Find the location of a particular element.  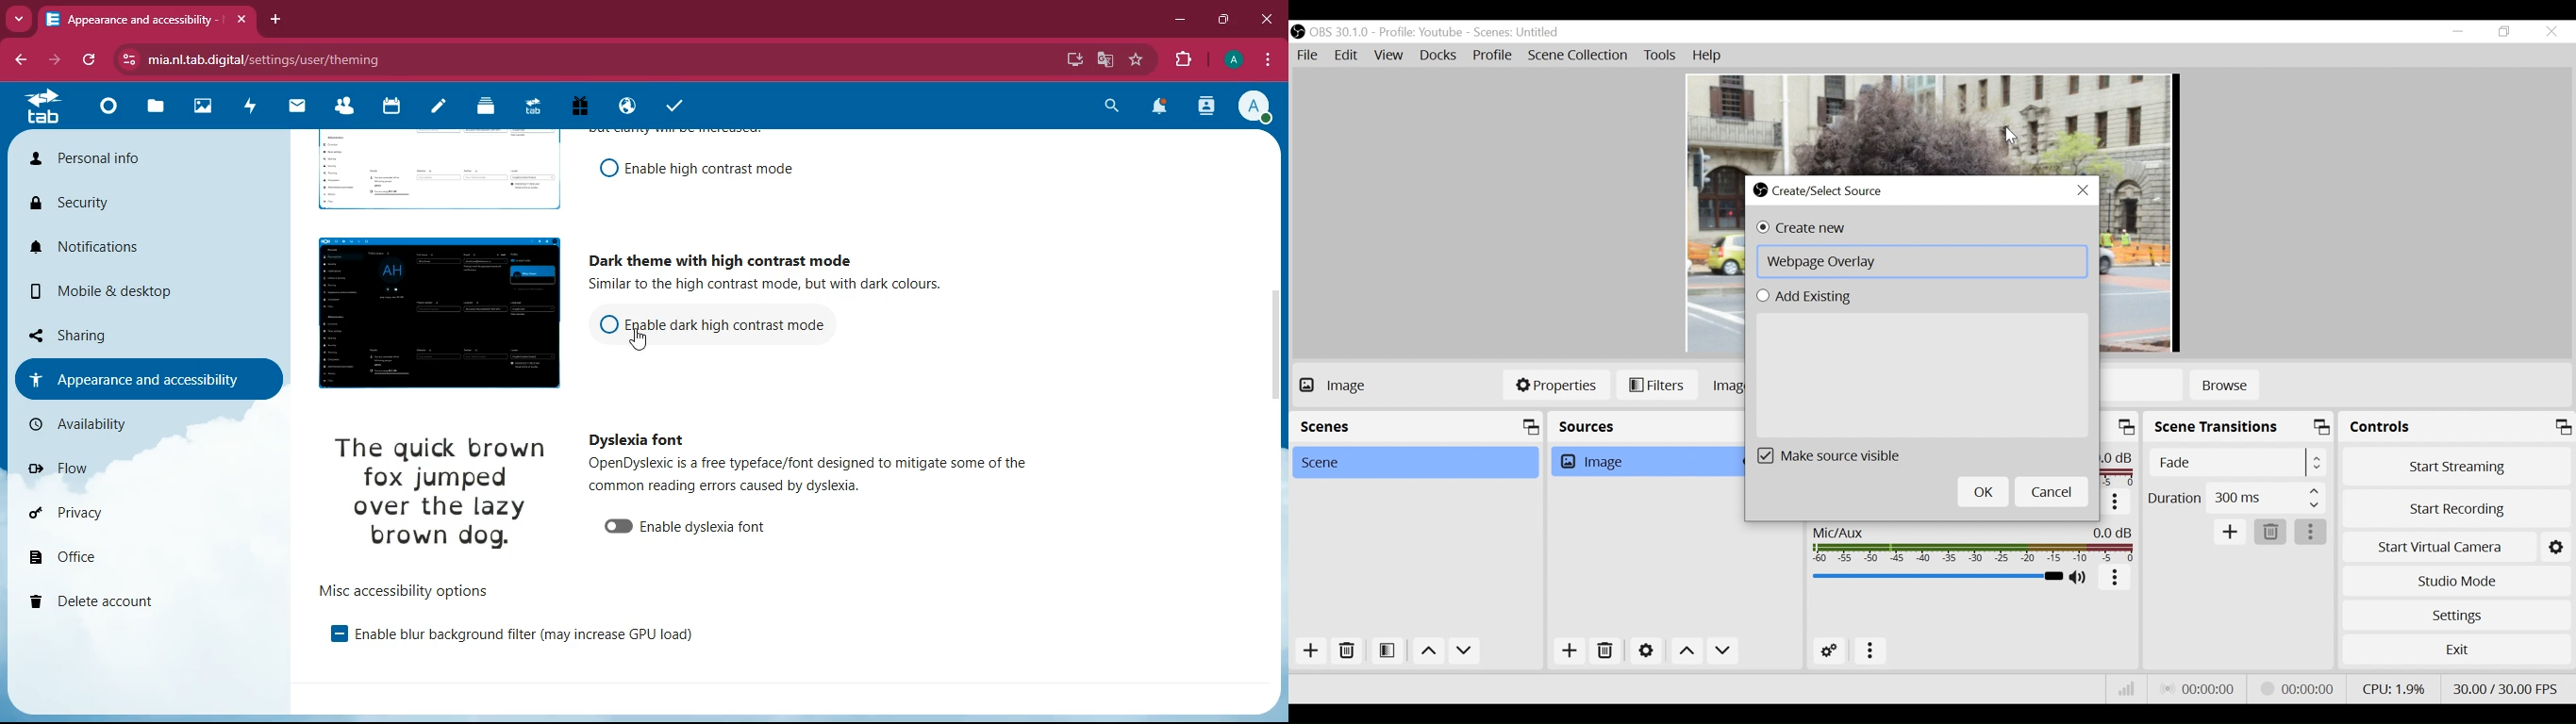

security is located at coordinates (128, 204).